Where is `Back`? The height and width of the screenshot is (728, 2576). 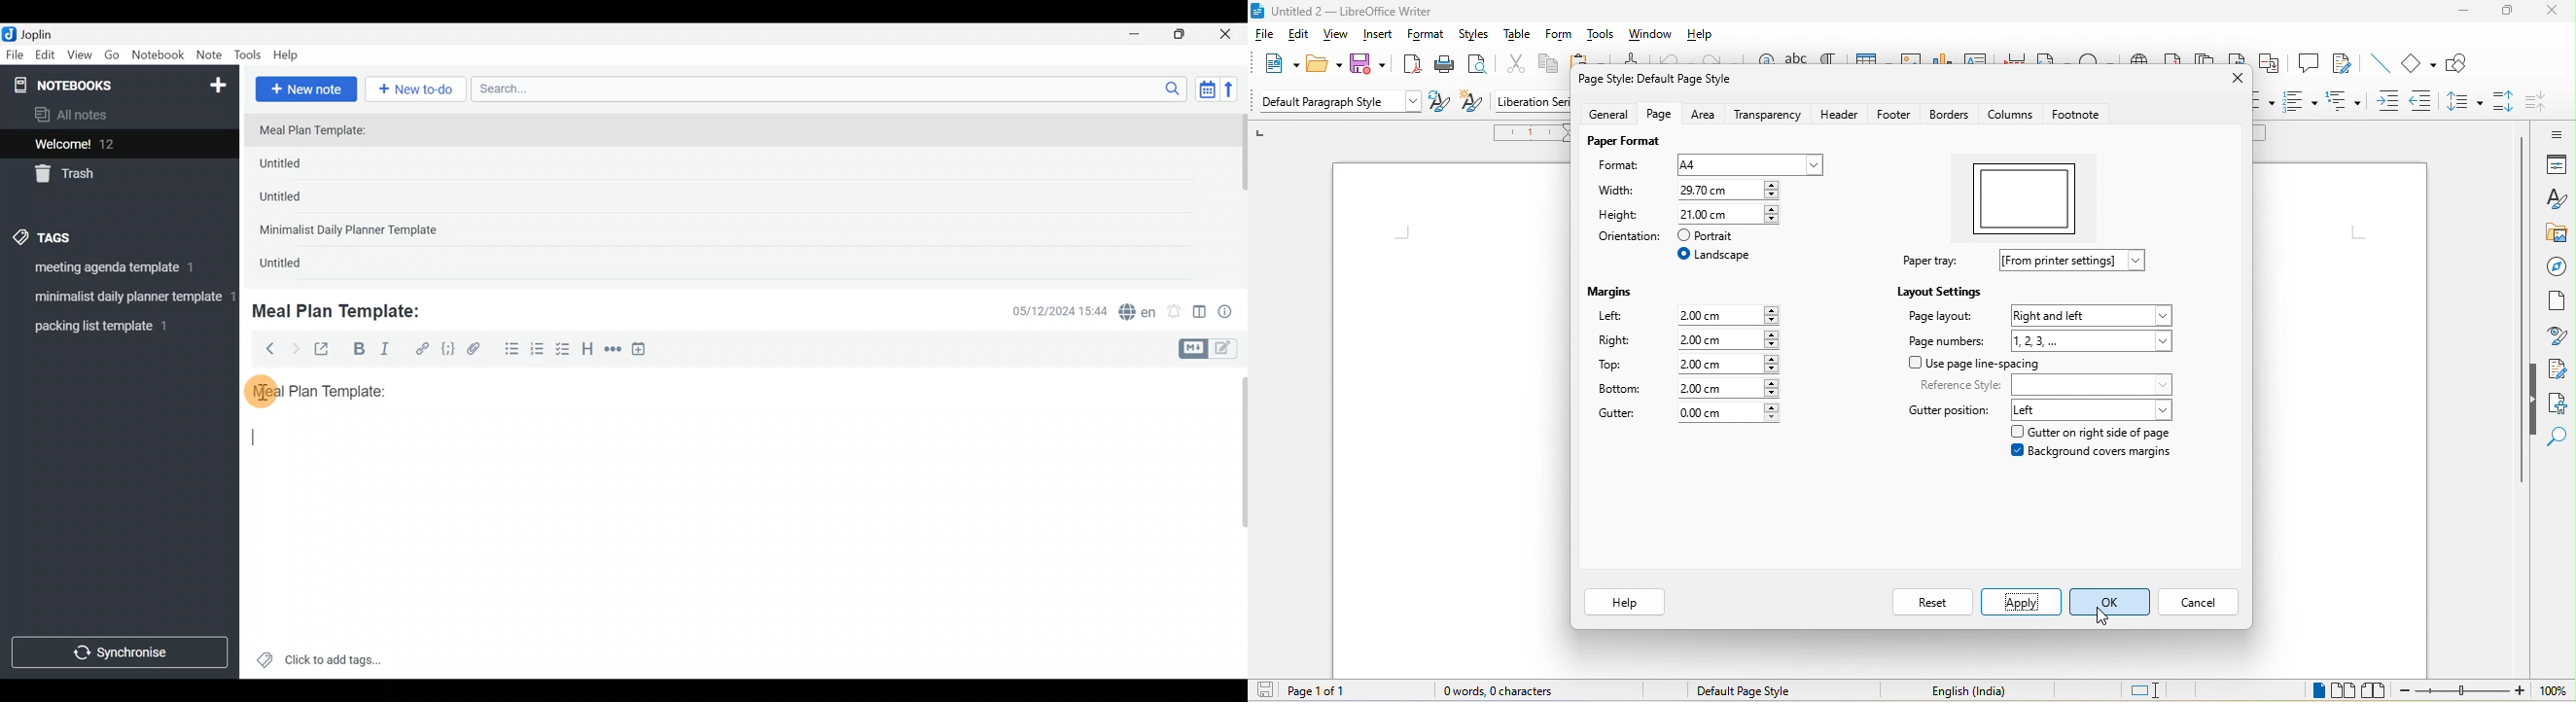
Back is located at coordinates (265, 348).